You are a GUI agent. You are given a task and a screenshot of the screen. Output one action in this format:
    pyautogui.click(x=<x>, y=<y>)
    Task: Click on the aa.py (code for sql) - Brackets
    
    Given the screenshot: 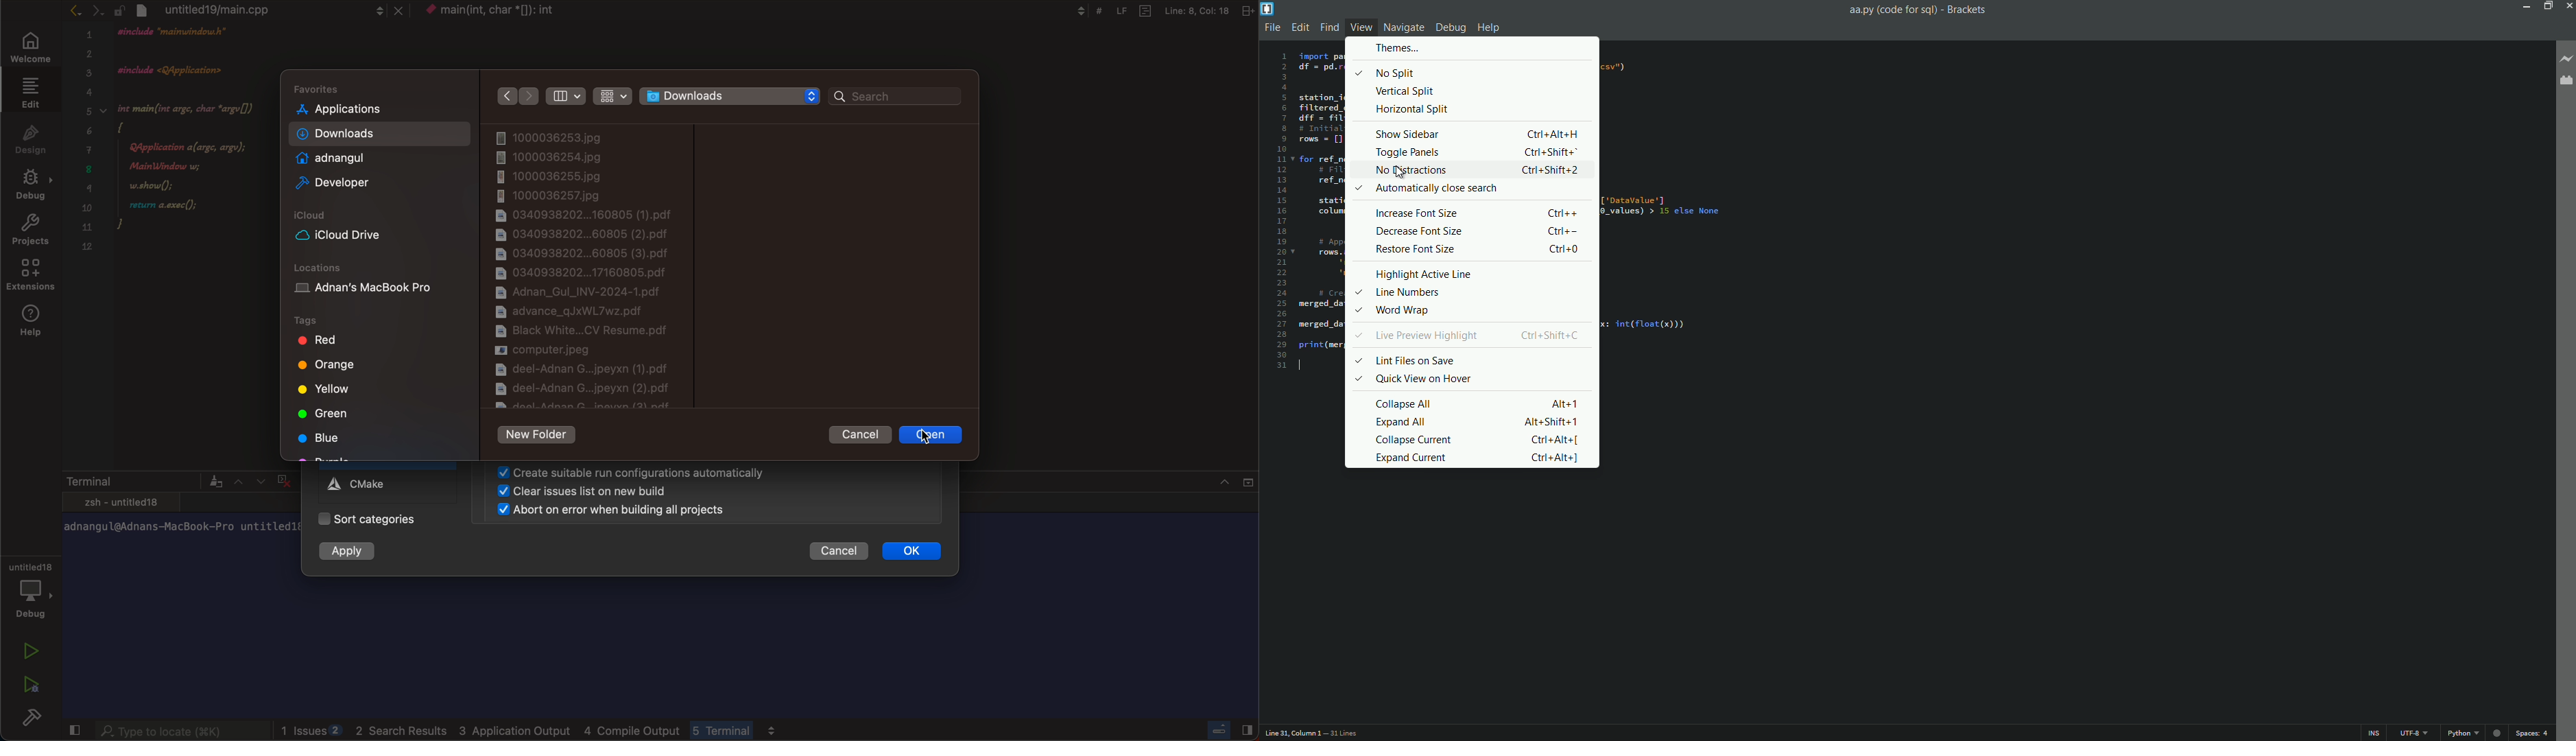 What is the action you would take?
    pyautogui.click(x=1916, y=12)
    